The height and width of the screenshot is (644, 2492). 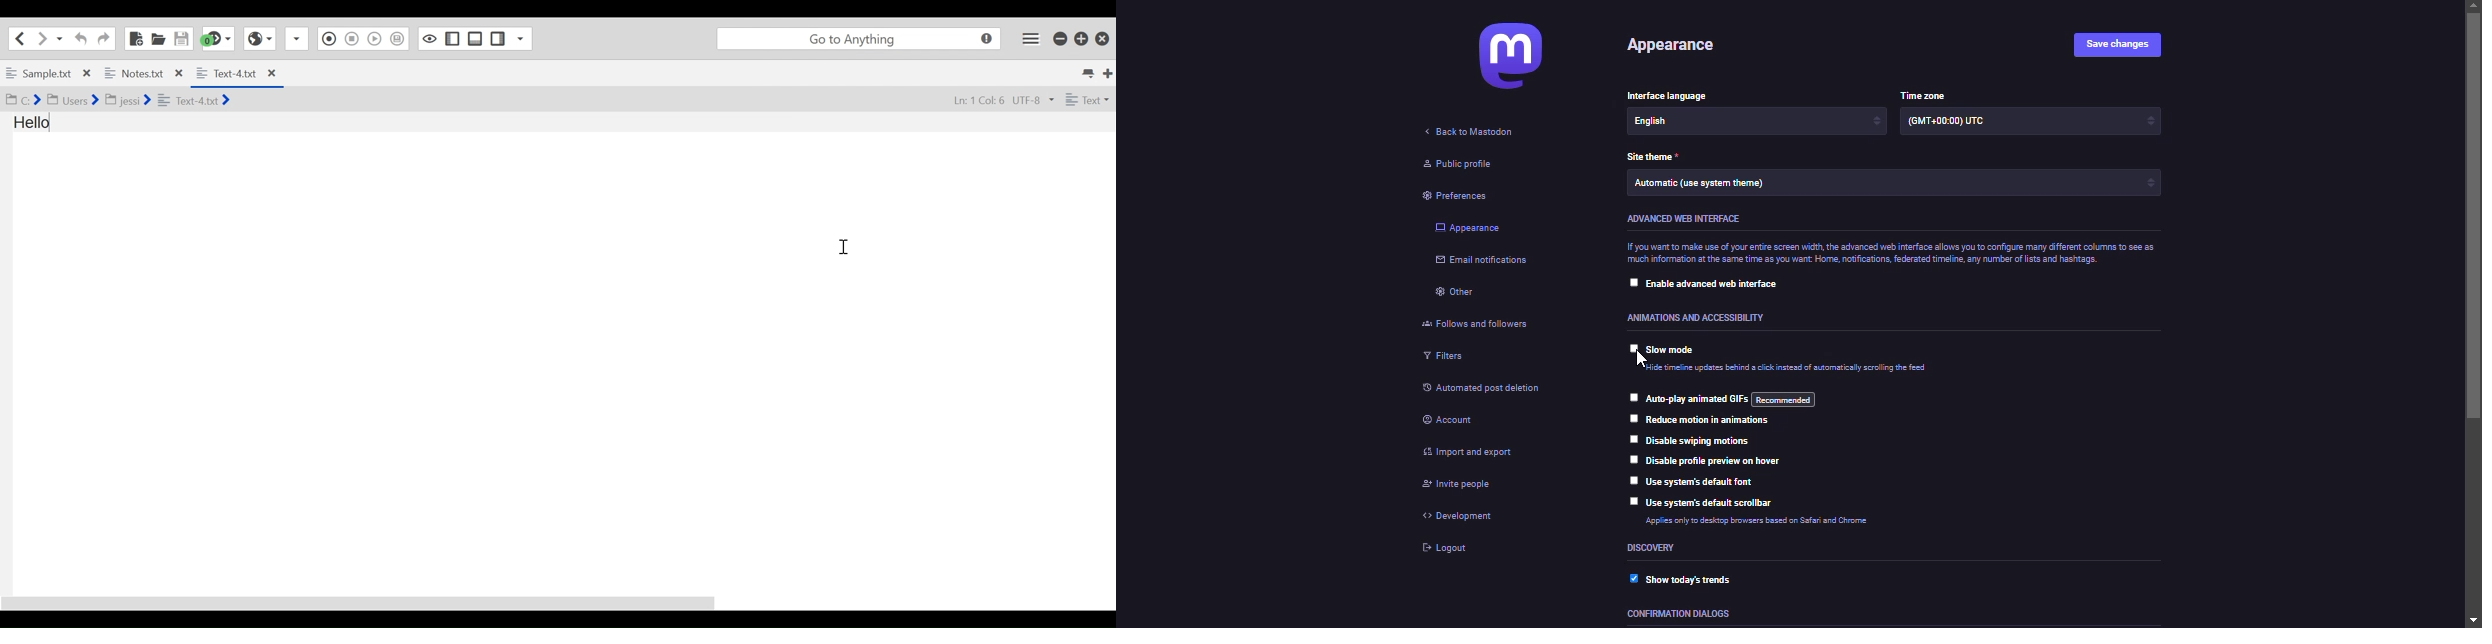 What do you see at coordinates (1443, 548) in the screenshot?
I see `logout` at bounding box center [1443, 548].